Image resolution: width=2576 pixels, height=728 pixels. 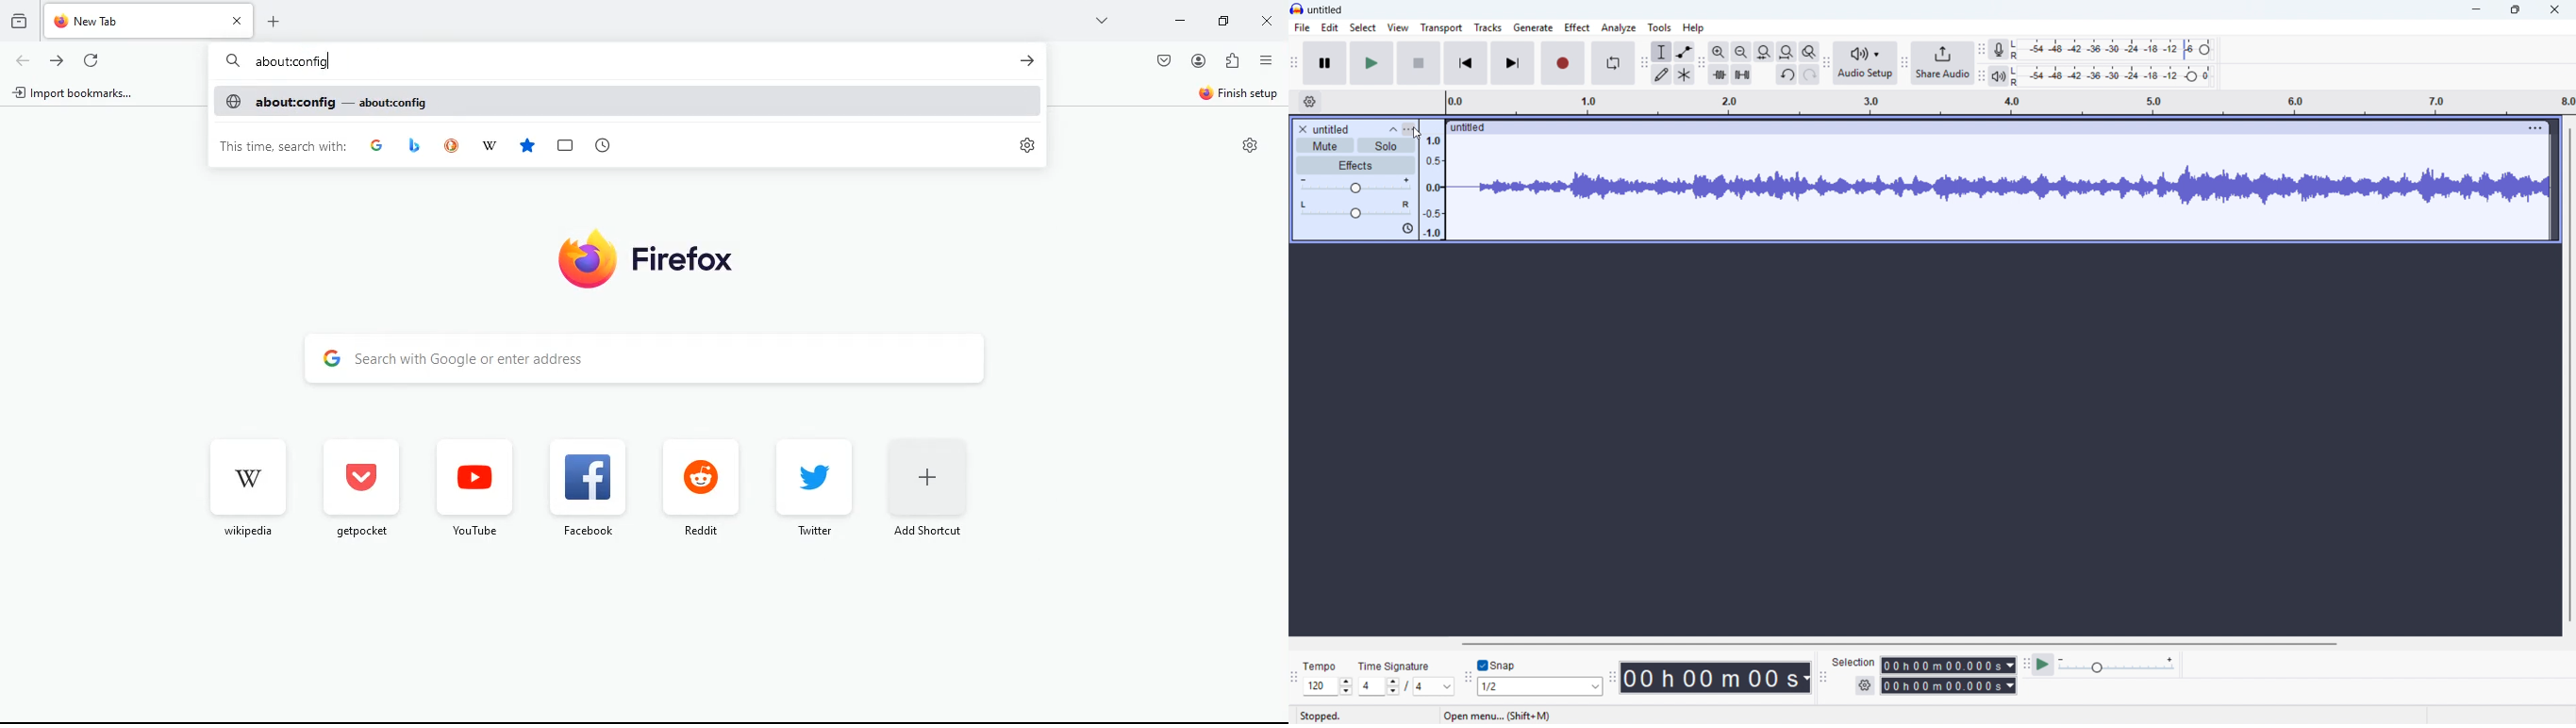 What do you see at coordinates (2026, 663) in the screenshot?
I see `Play at speed toolbar ` at bounding box center [2026, 663].